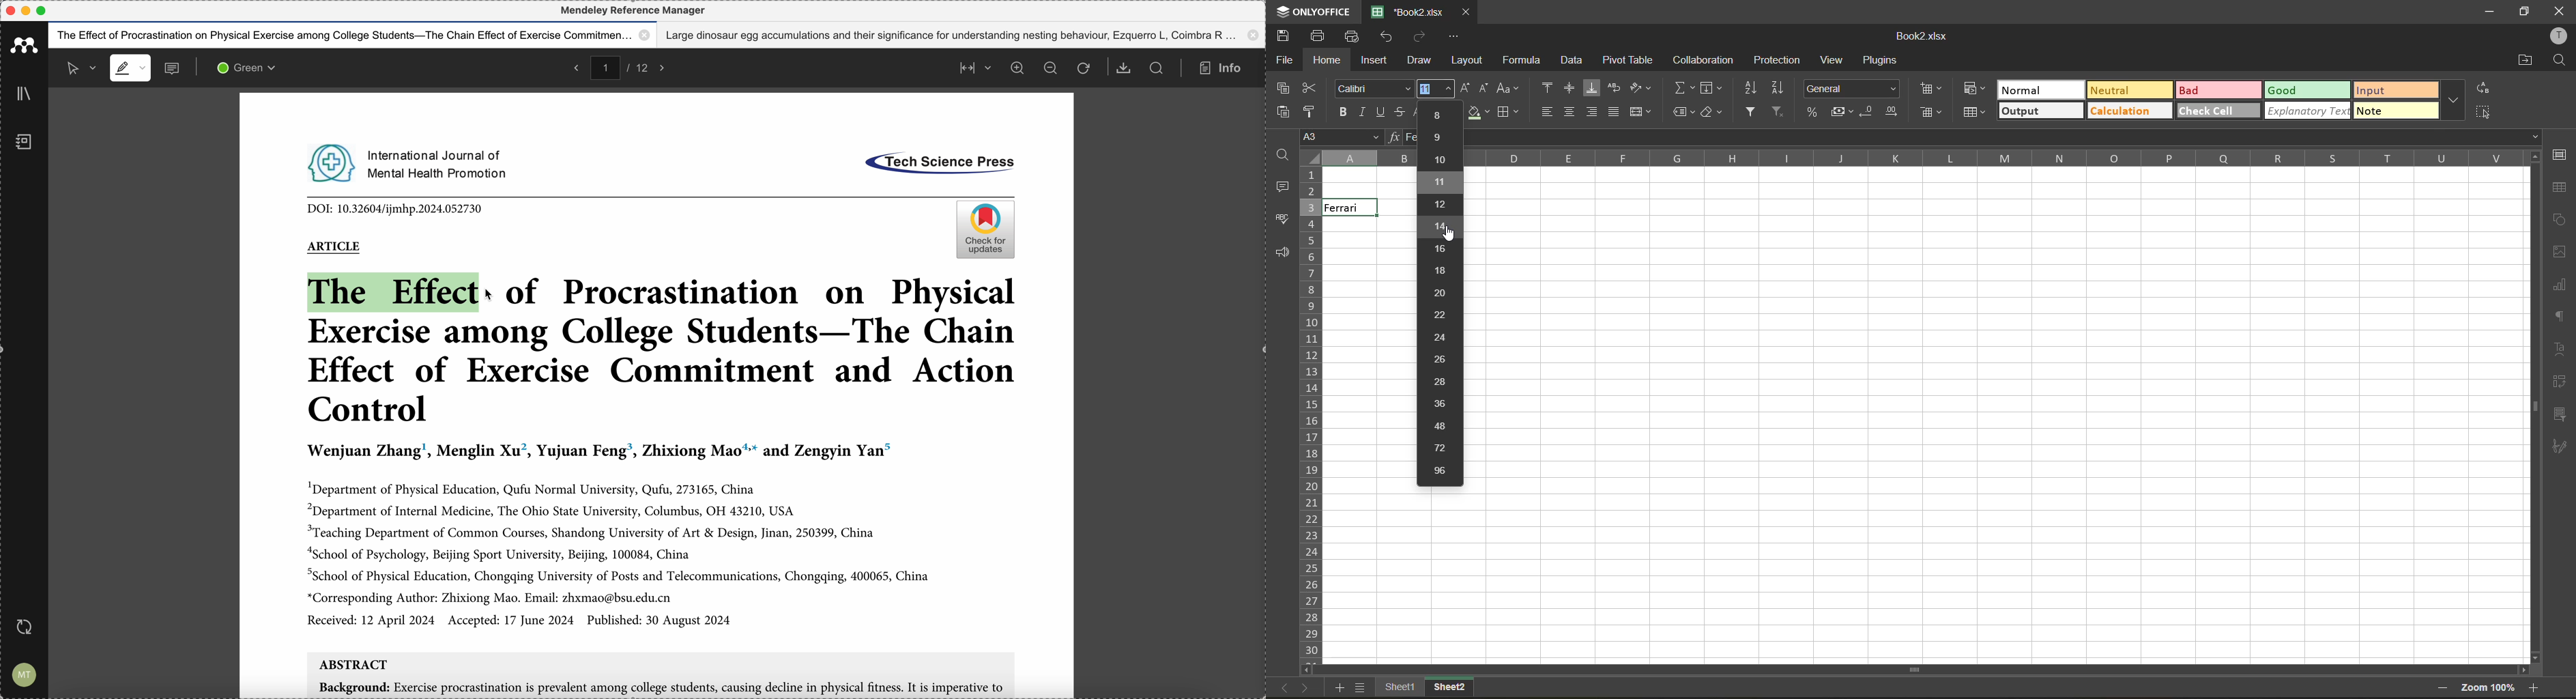 The width and height of the screenshot is (2576, 700). I want to click on next, so click(1308, 689).